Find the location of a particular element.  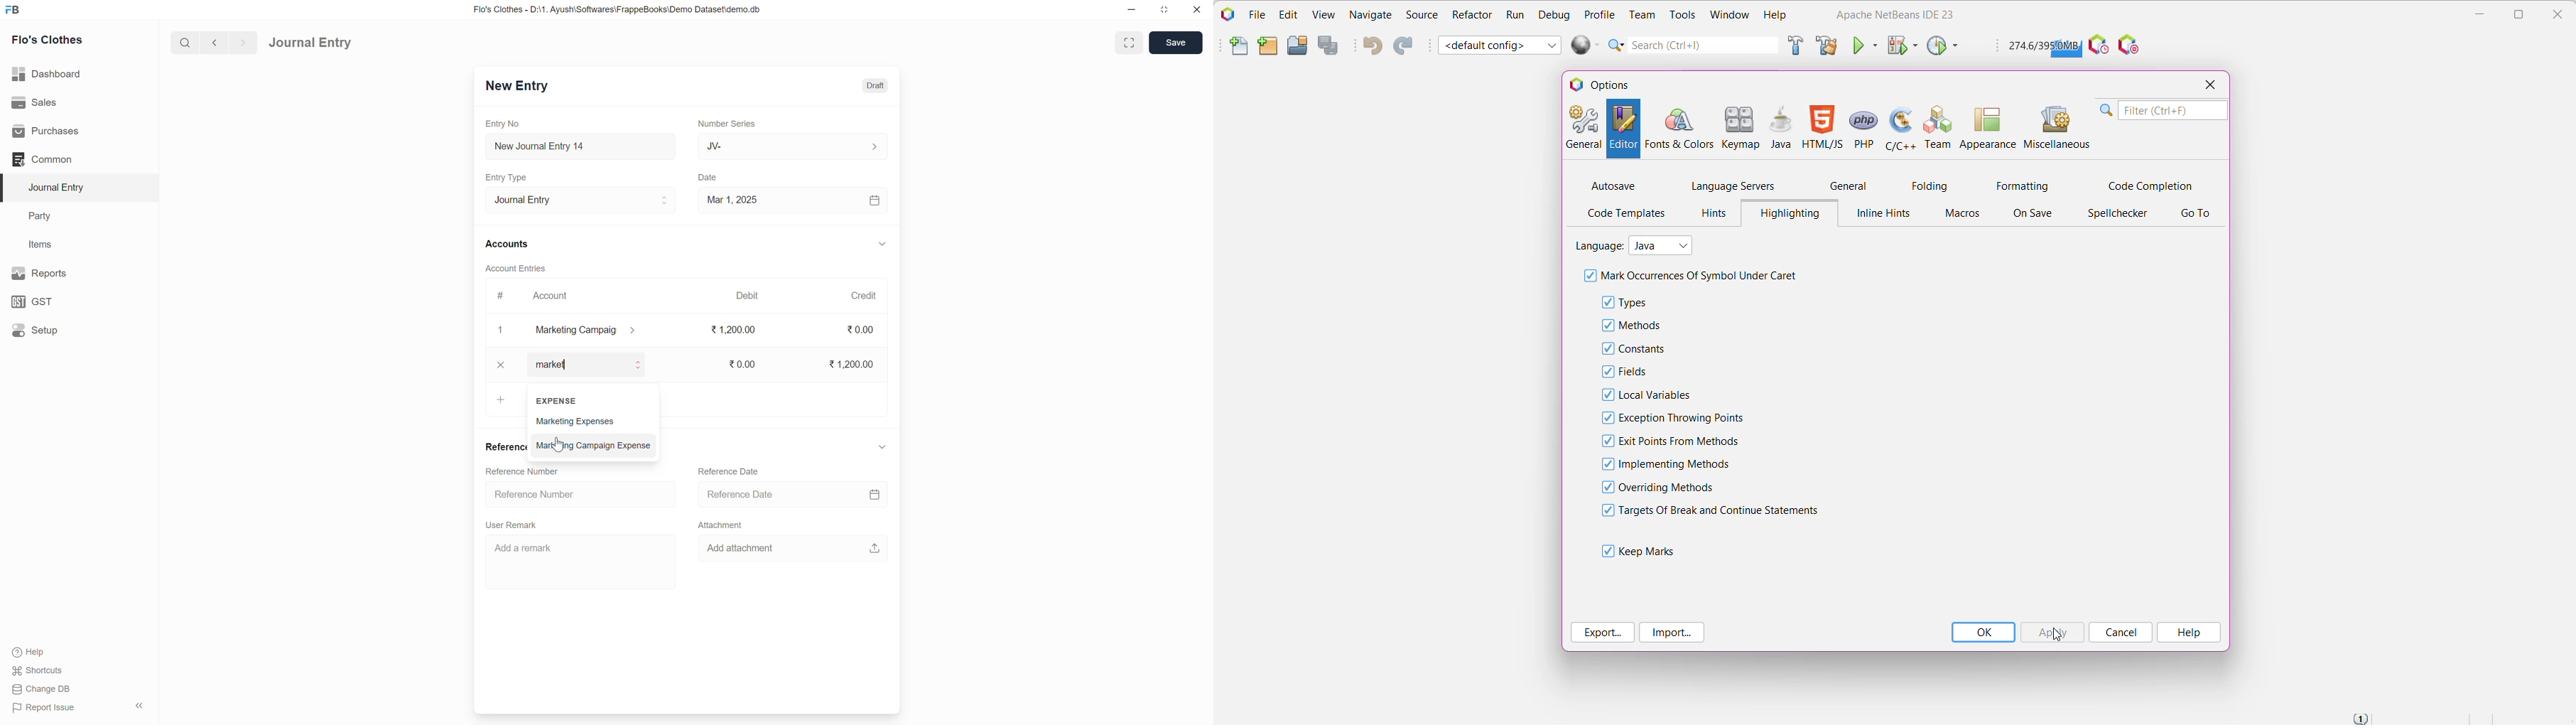

JV- is located at coordinates (794, 146).